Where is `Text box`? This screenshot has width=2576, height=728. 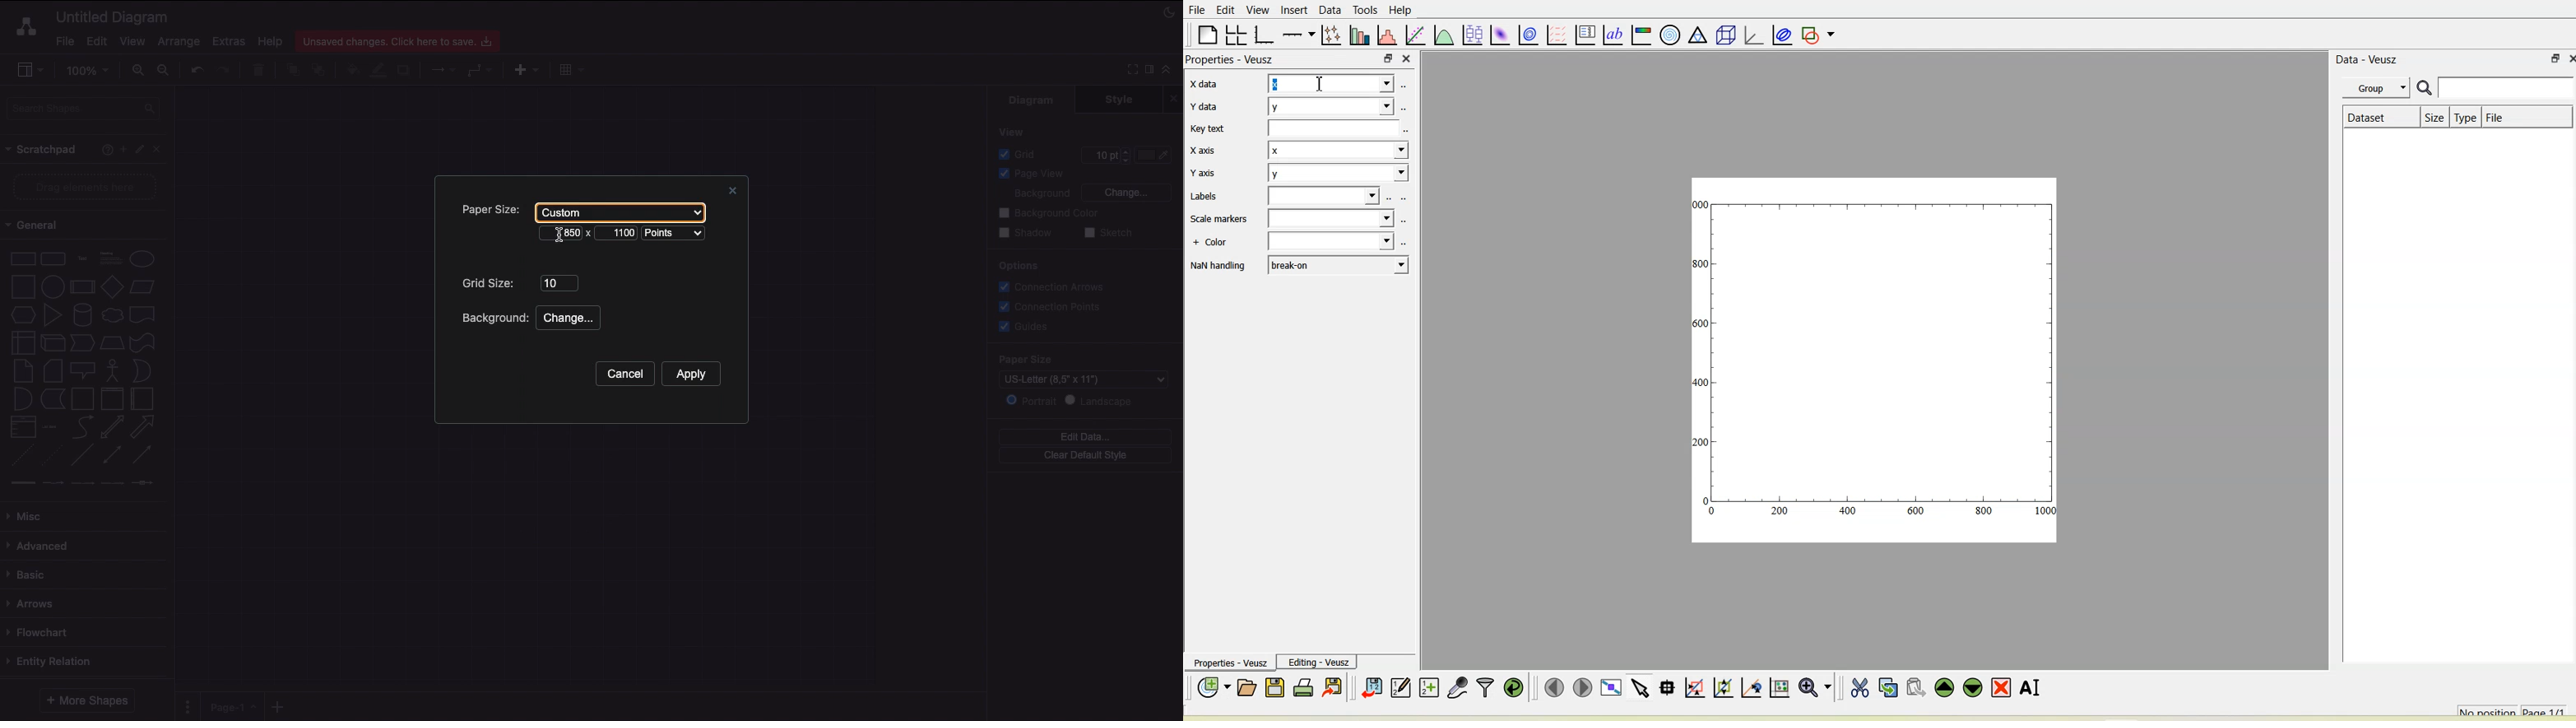 Text box is located at coordinates (109, 258).